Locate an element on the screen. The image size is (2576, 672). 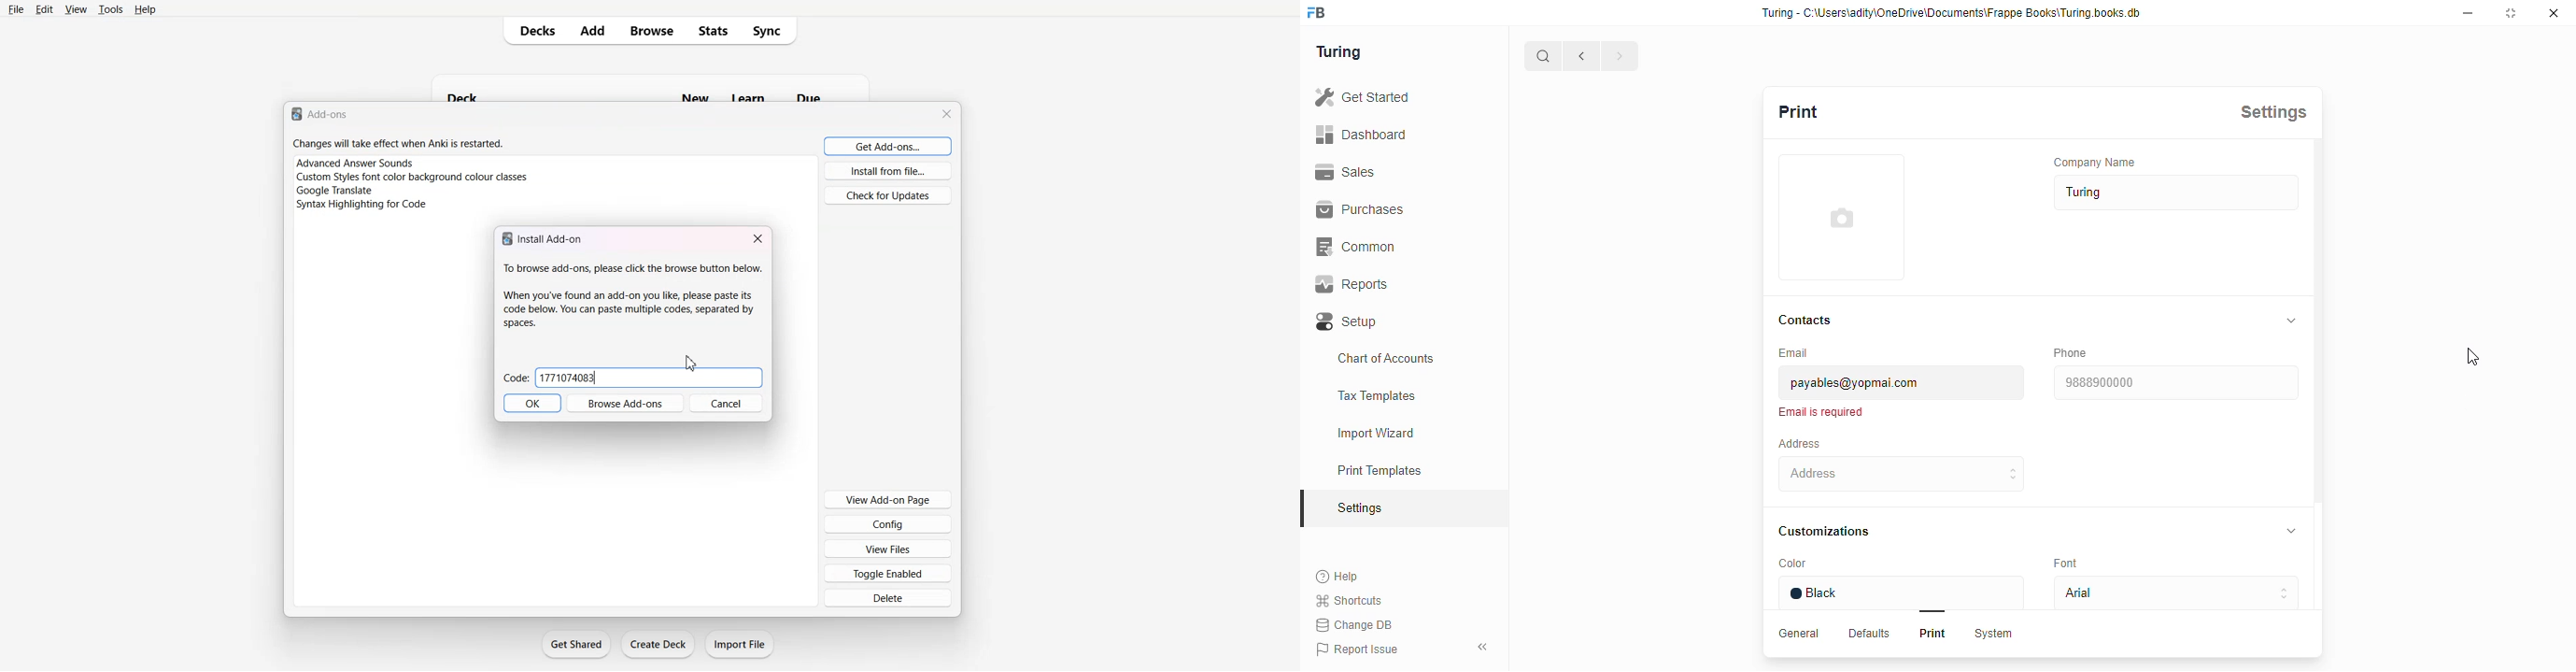
Color is located at coordinates (1828, 564).